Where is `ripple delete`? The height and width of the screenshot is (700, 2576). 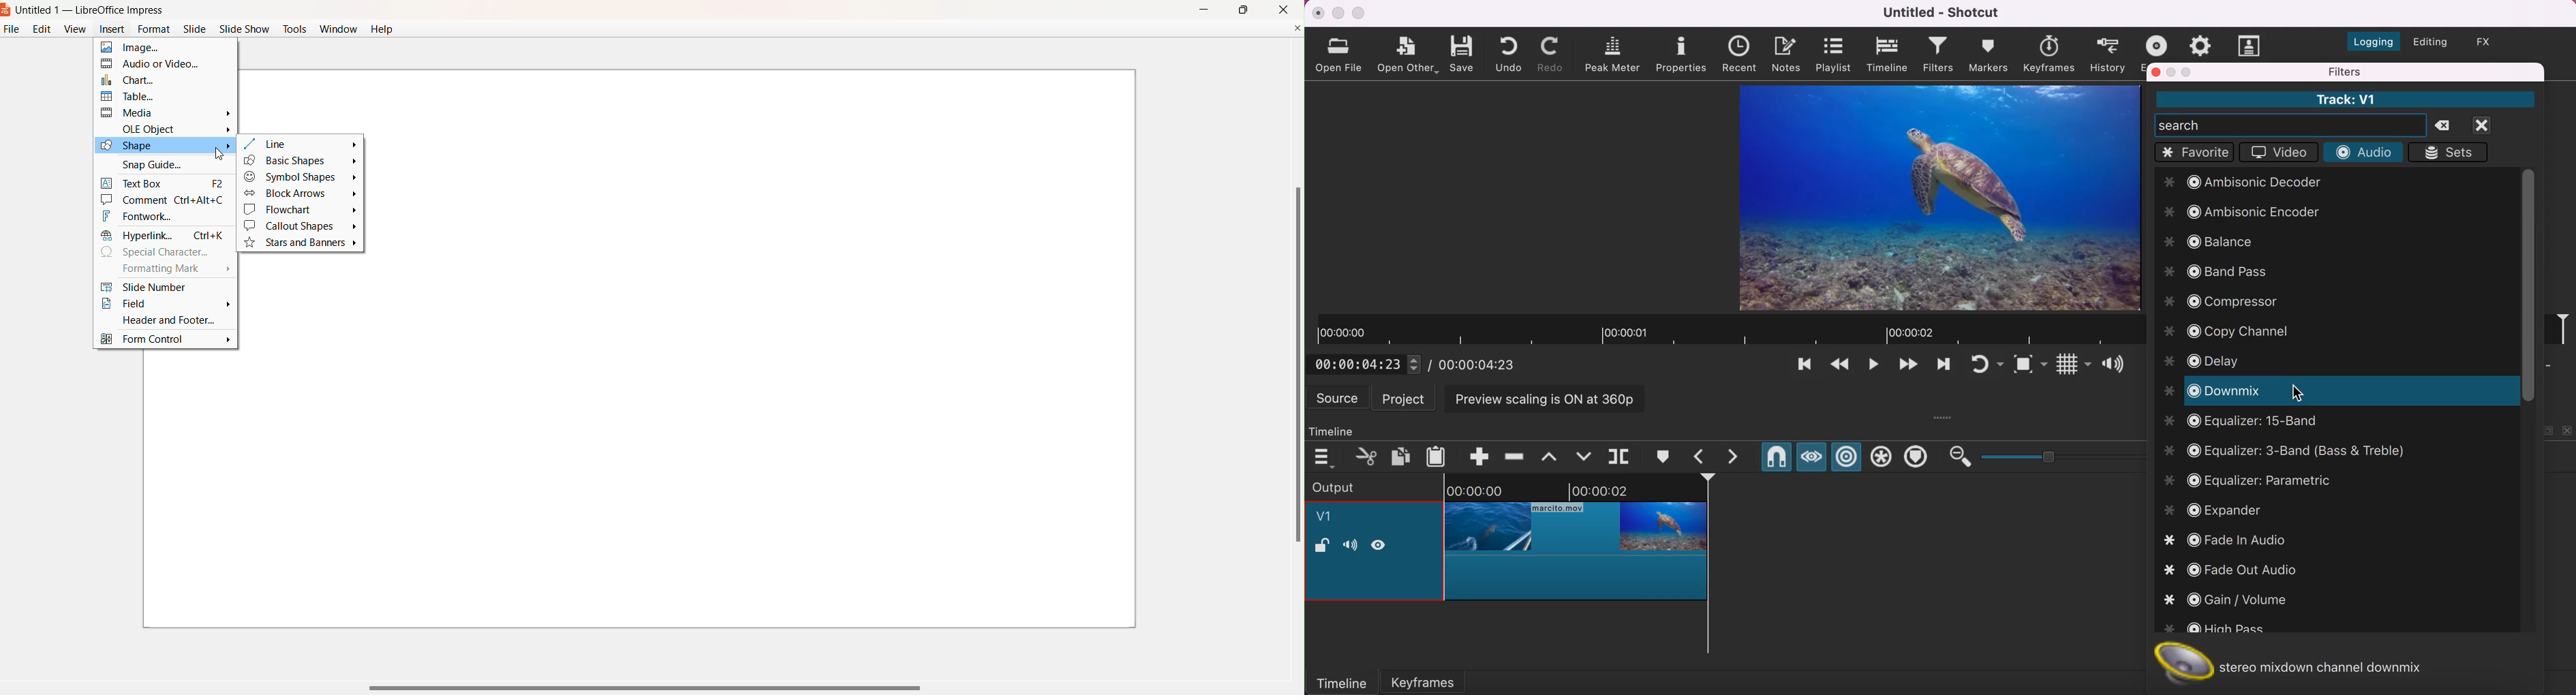 ripple delete is located at coordinates (1515, 453).